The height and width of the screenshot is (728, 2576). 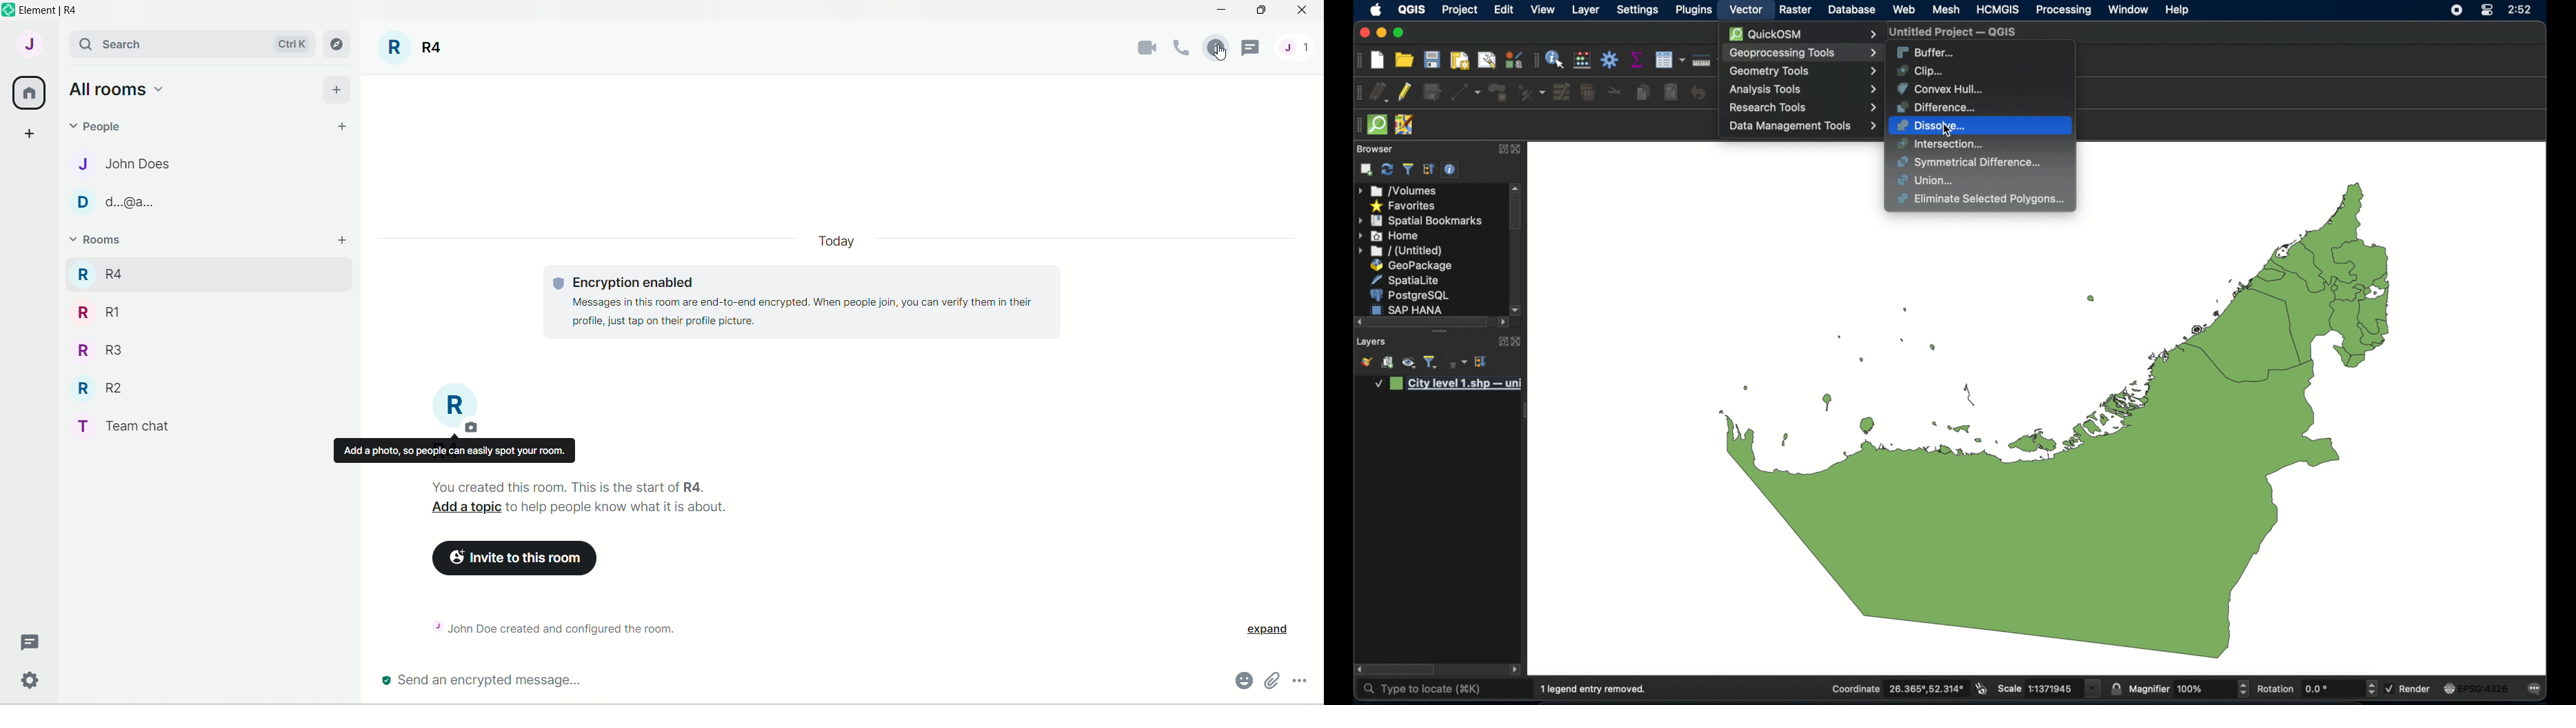 What do you see at coordinates (1359, 93) in the screenshot?
I see `digitizing toolbar` at bounding box center [1359, 93].